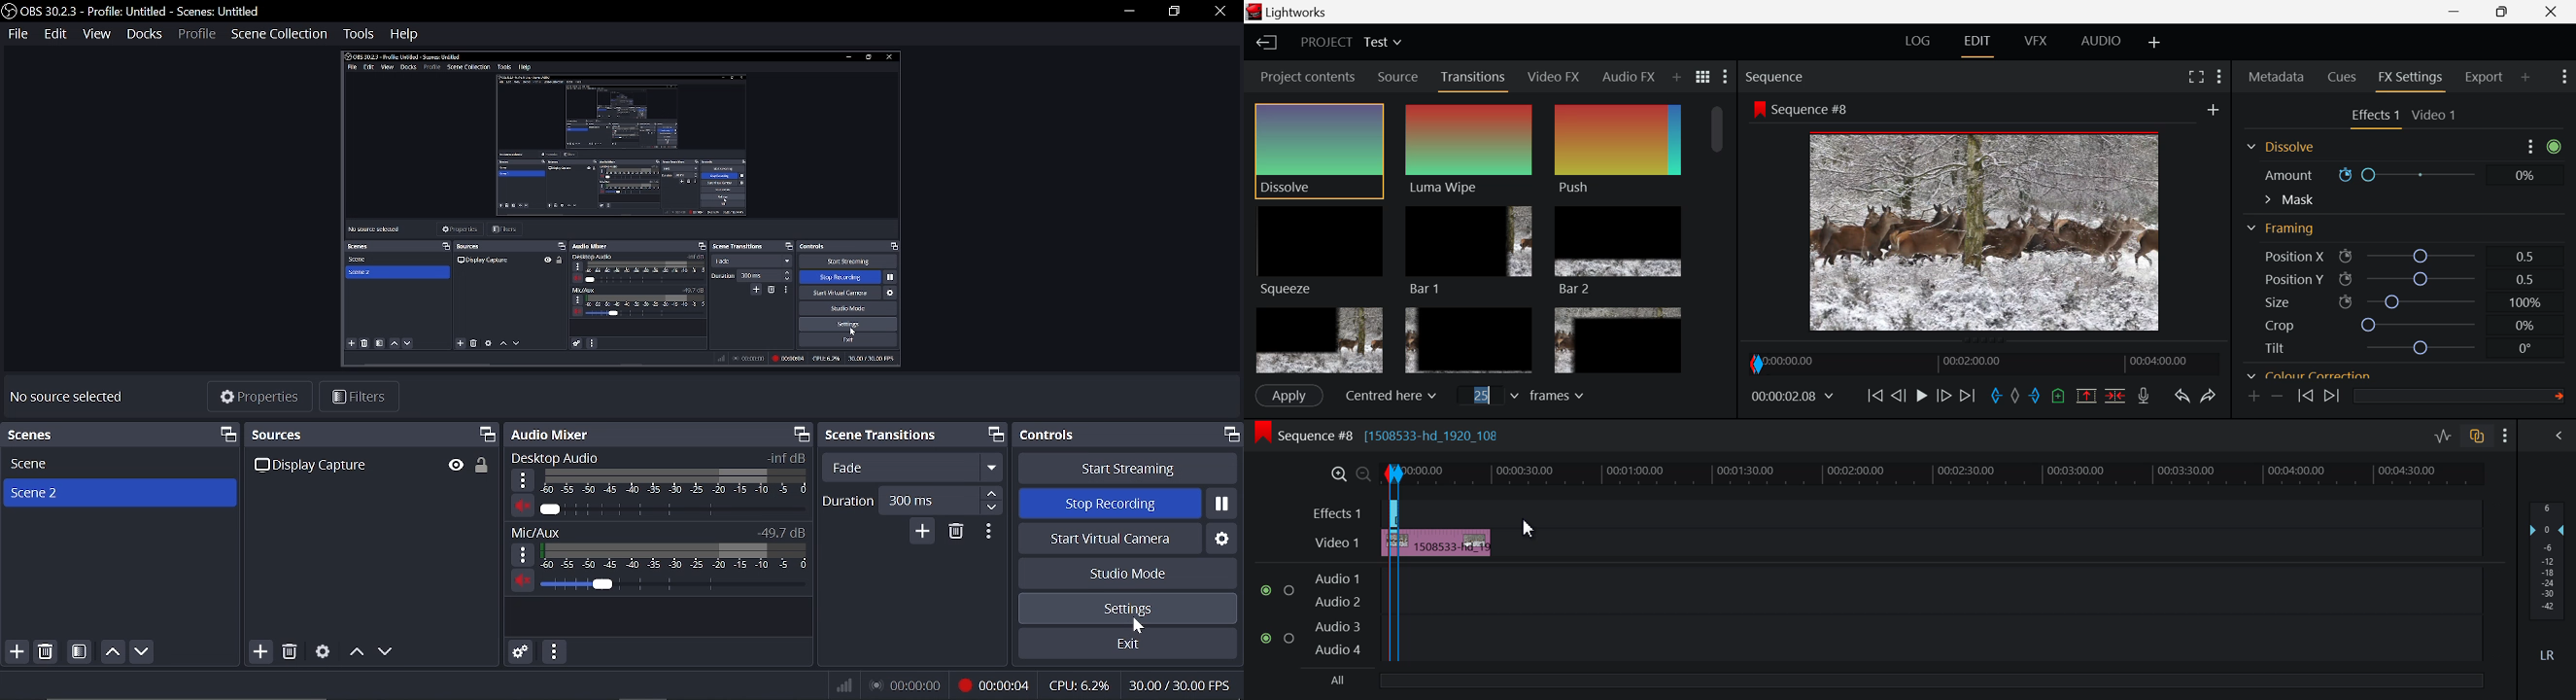  What do you see at coordinates (1387, 396) in the screenshot?
I see `Centered here` at bounding box center [1387, 396].